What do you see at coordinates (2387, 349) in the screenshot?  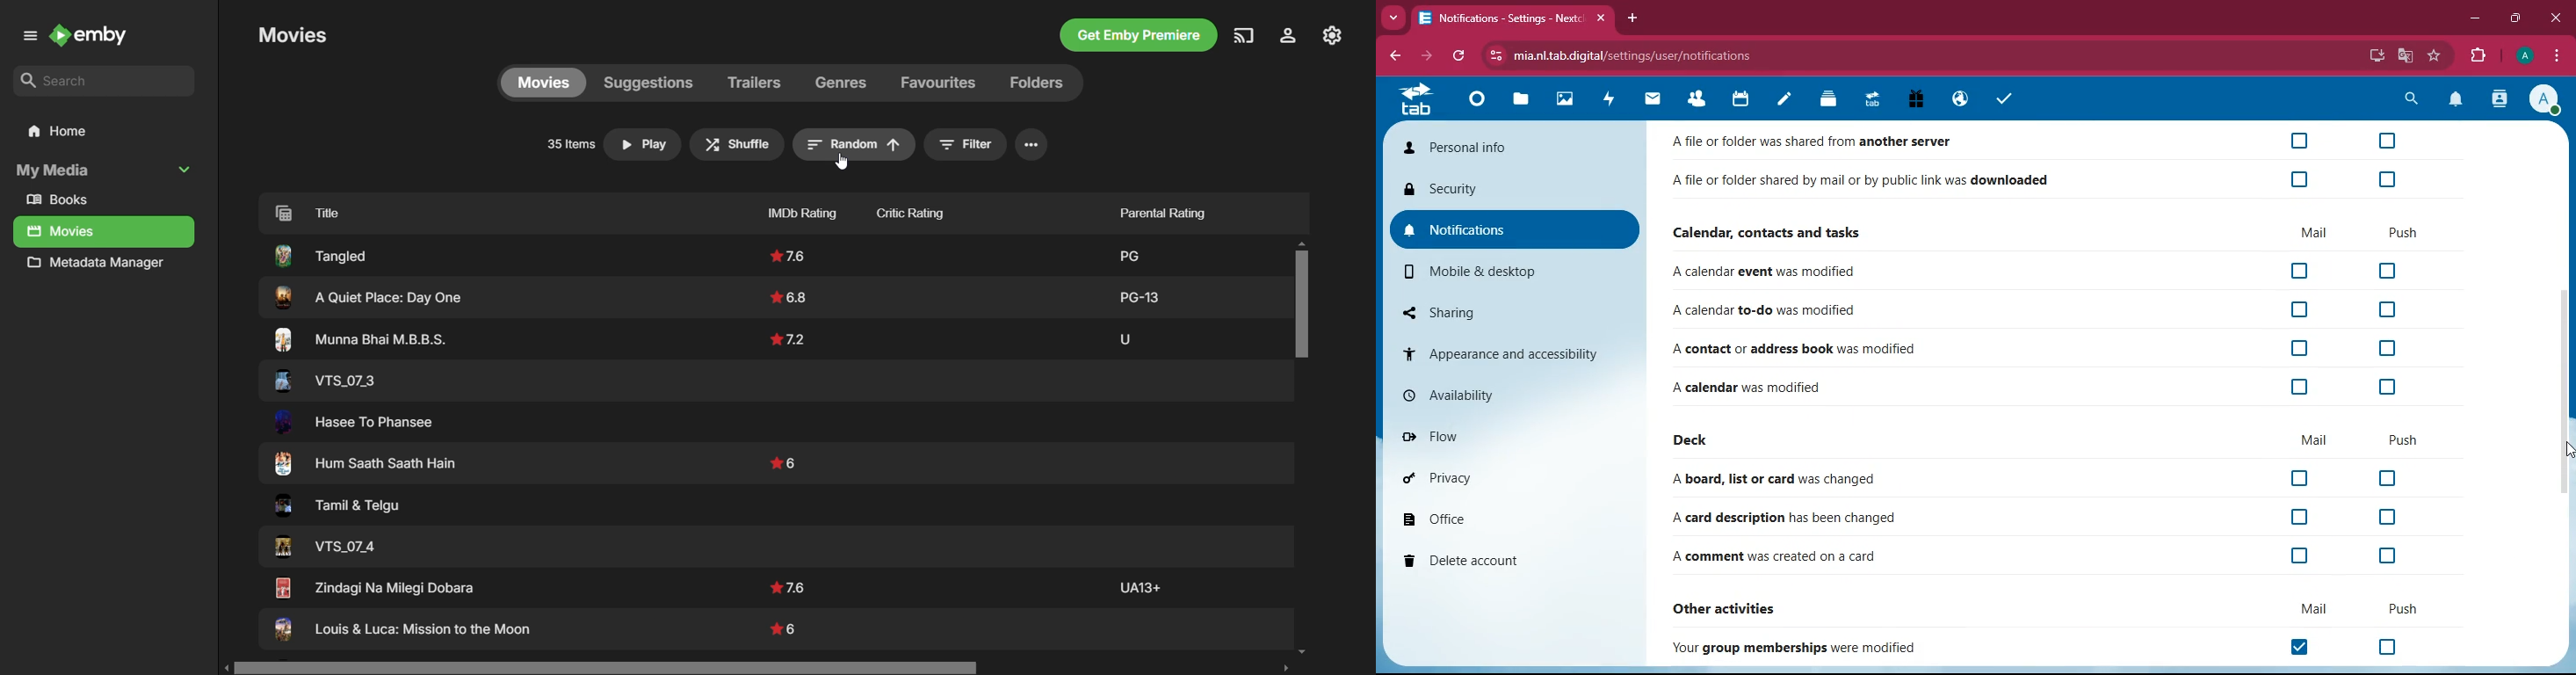 I see `off` at bounding box center [2387, 349].